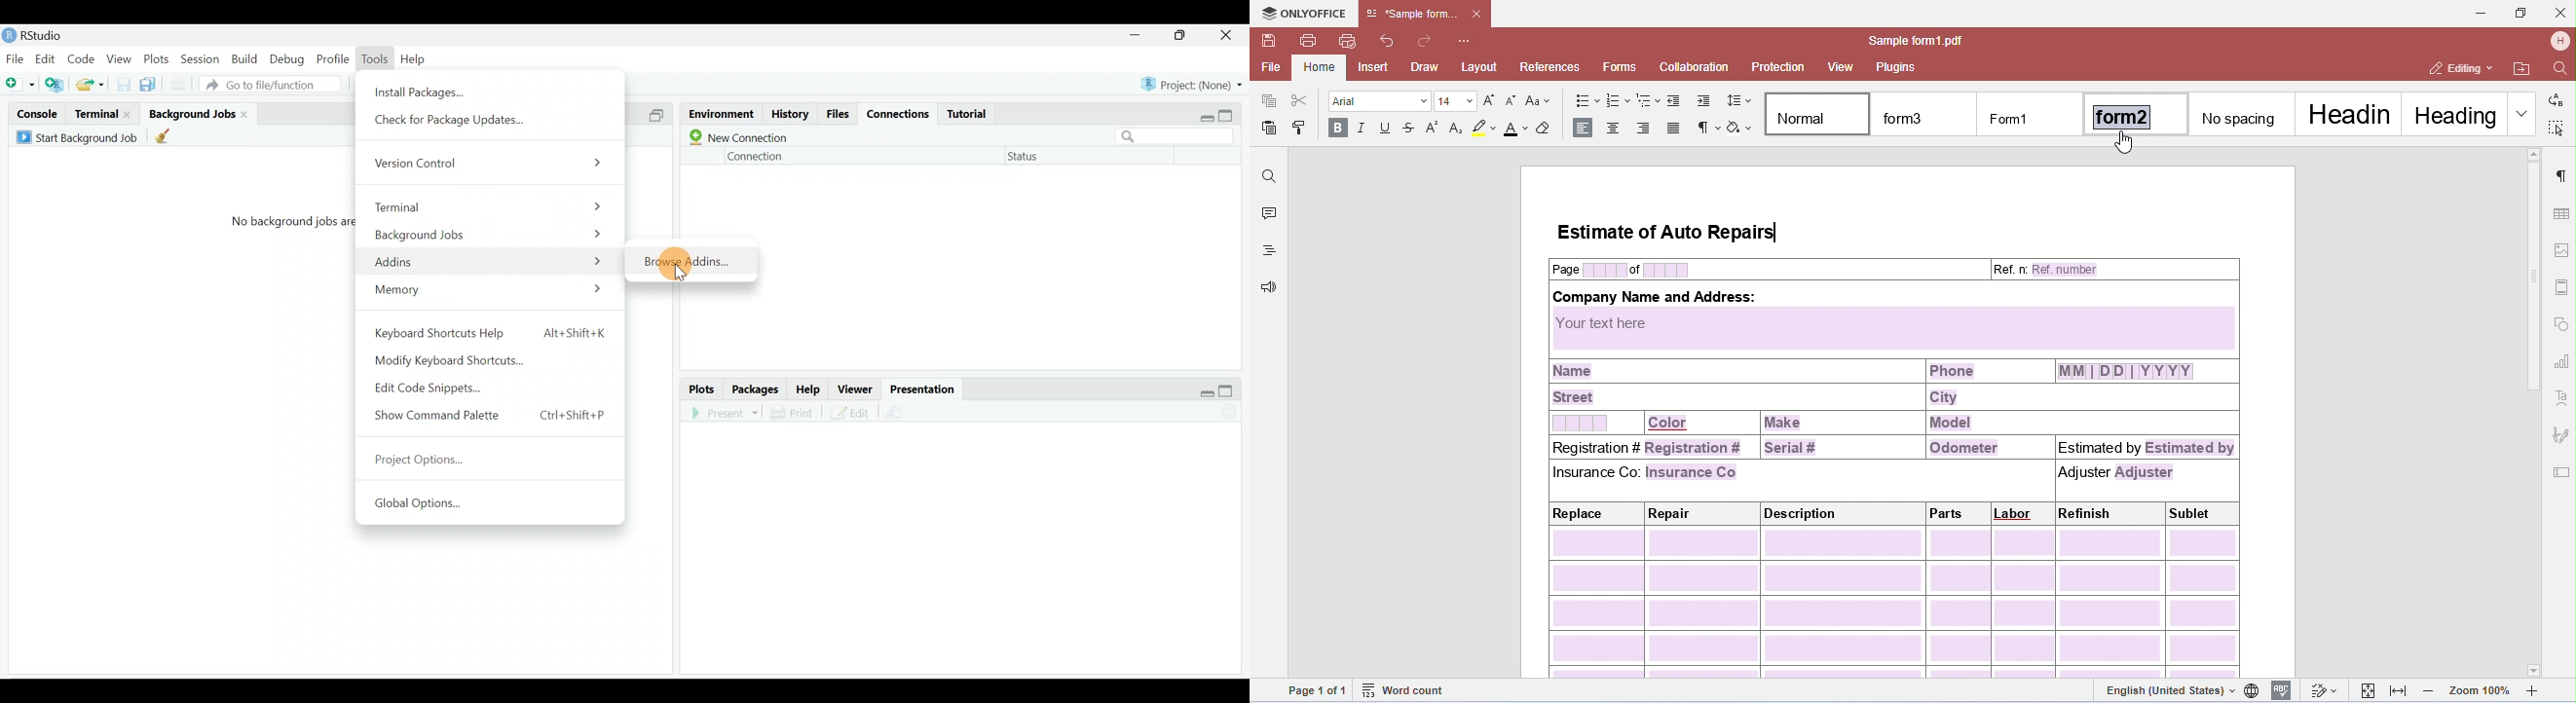 The height and width of the screenshot is (728, 2576). What do you see at coordinates (55, 84) in the screenshot?
I see `Create a project` at bounding box center [55, 84].